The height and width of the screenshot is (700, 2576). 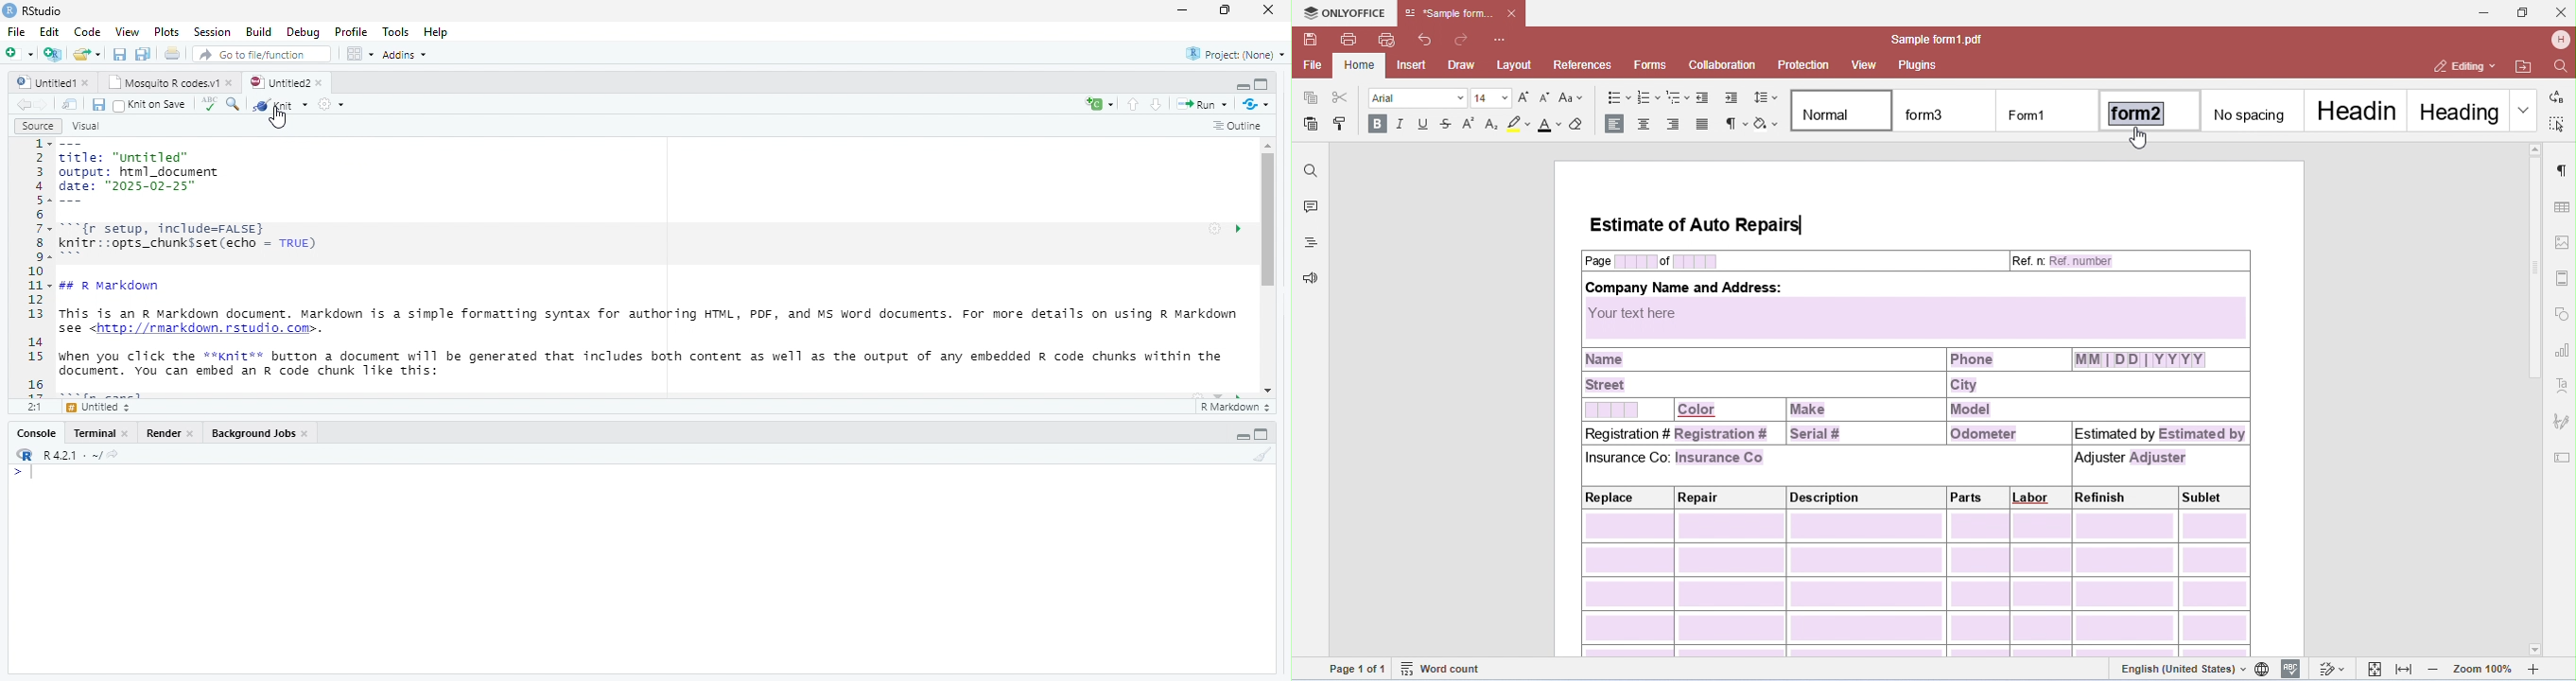 I want to click on close, so click(x=322, y=83).